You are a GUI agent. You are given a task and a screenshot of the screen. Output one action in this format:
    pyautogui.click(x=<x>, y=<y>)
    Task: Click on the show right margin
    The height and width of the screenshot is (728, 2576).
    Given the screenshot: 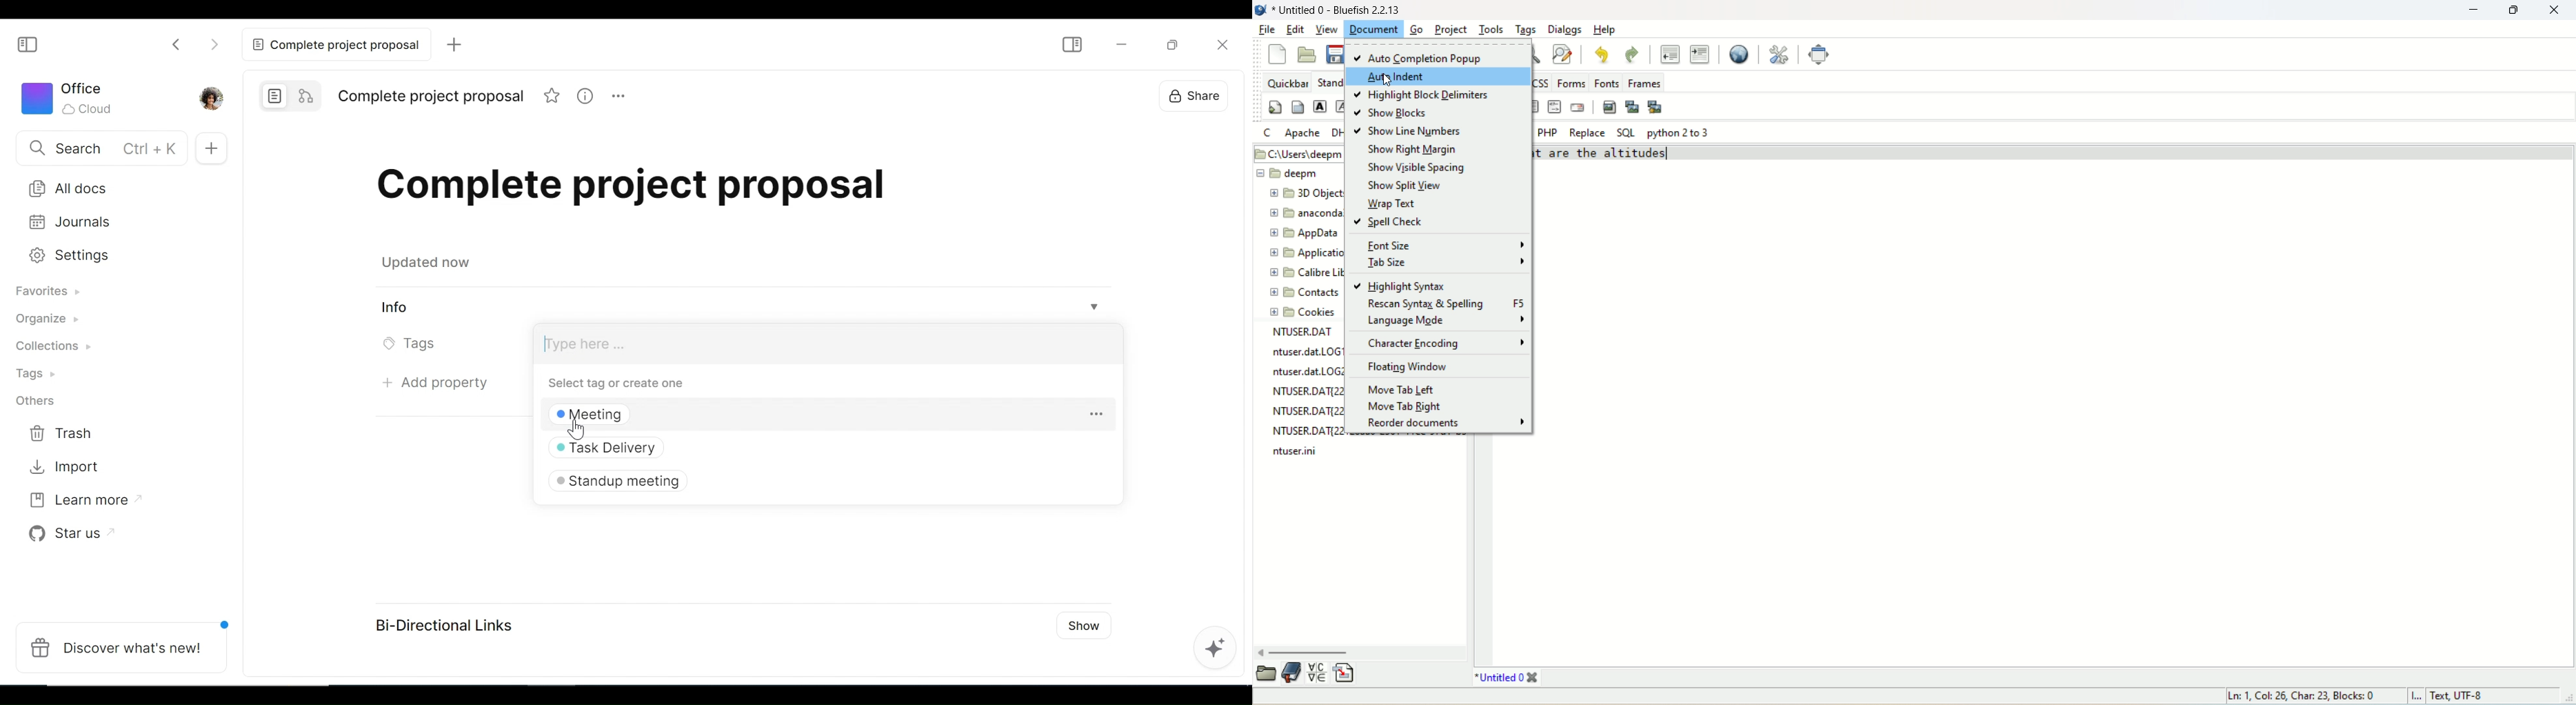 What is the action you would take?
    pyautogui.click(x=1409, y=150)
    